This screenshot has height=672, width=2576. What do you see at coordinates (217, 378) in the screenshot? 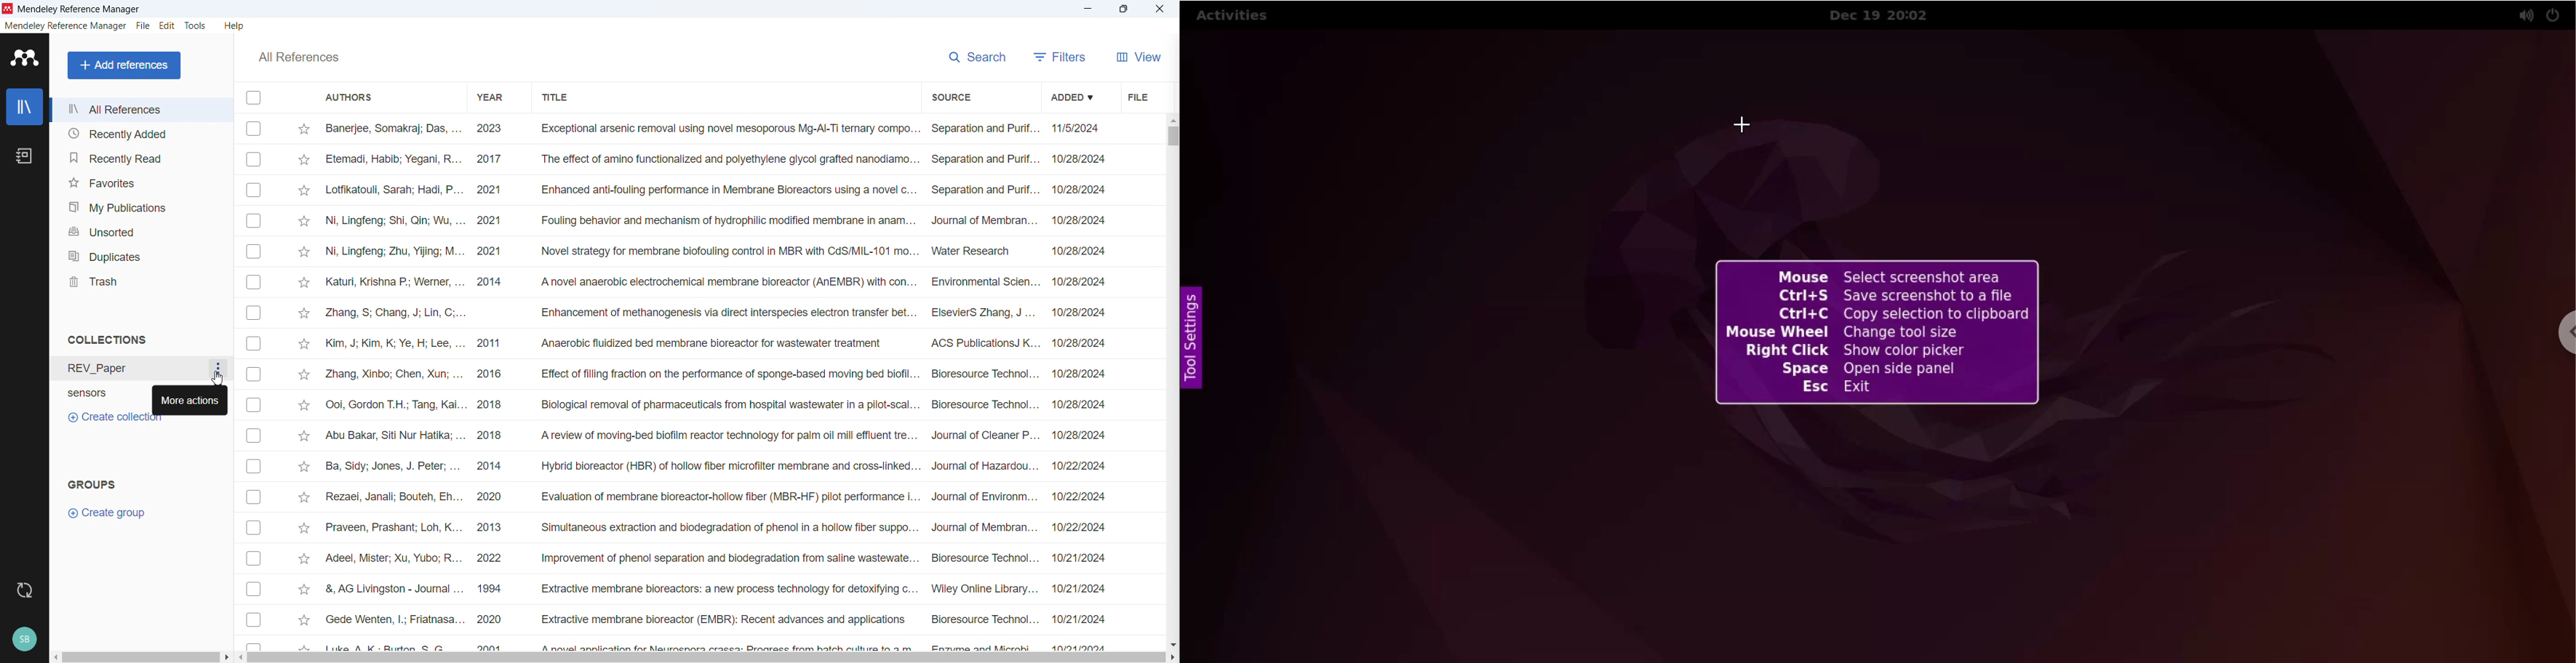
I see `Cursor ` at bounding box center [217, 378].